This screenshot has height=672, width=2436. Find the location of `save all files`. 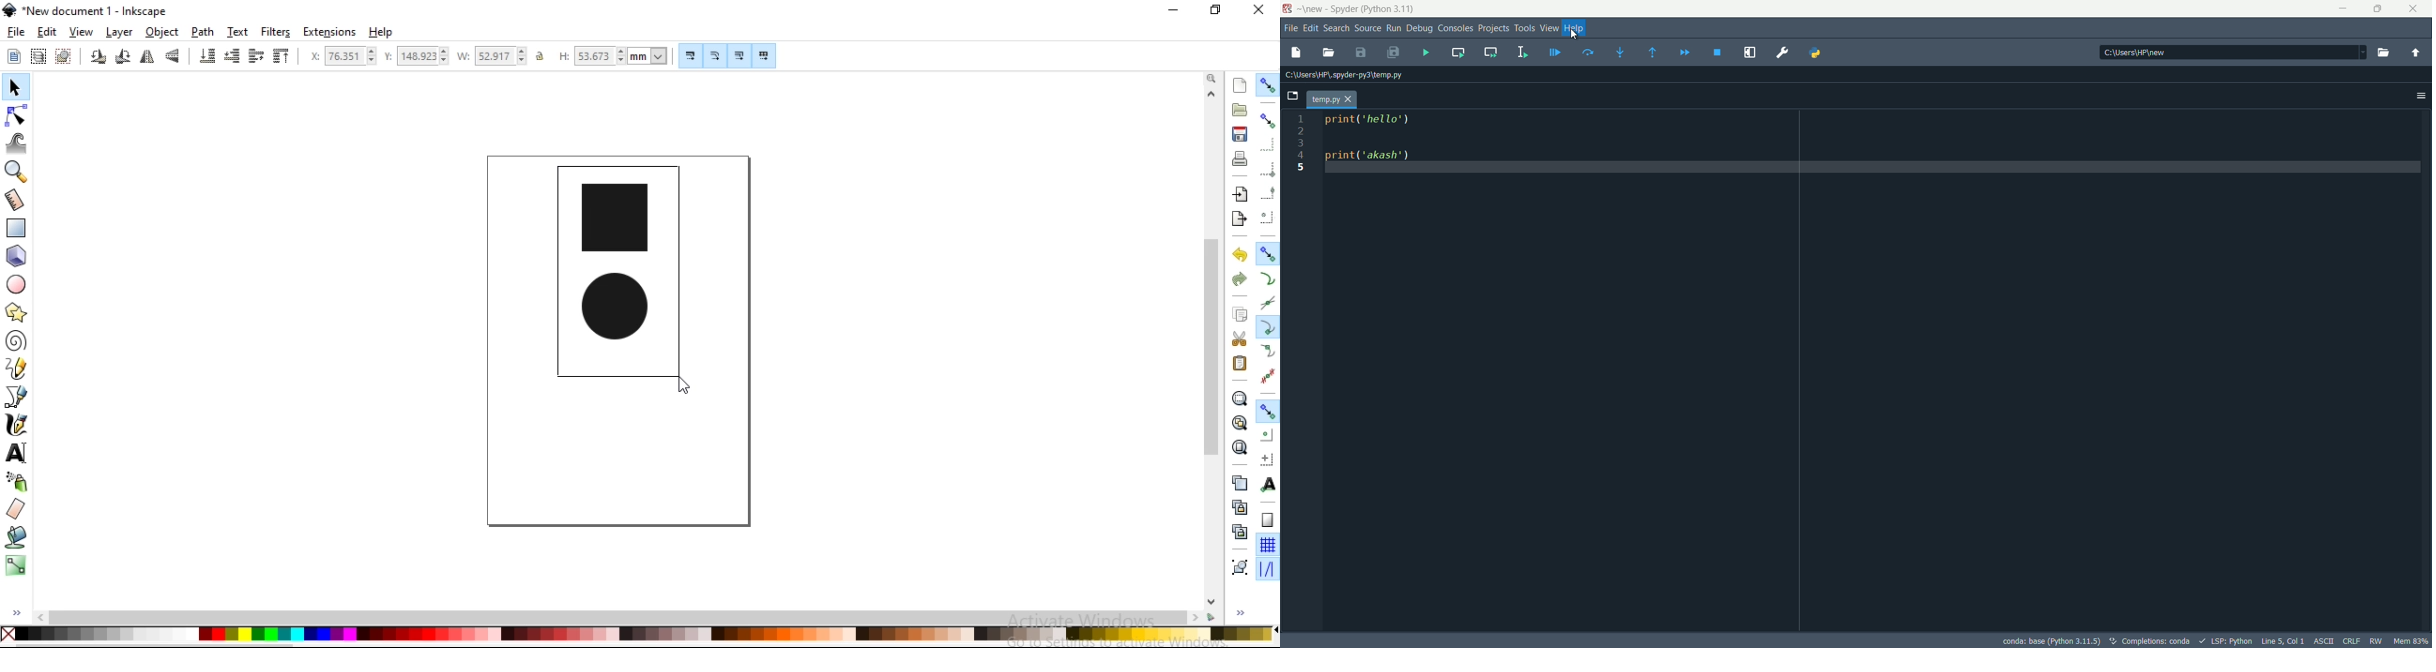

save all files is located at coordinates (1392, 53).